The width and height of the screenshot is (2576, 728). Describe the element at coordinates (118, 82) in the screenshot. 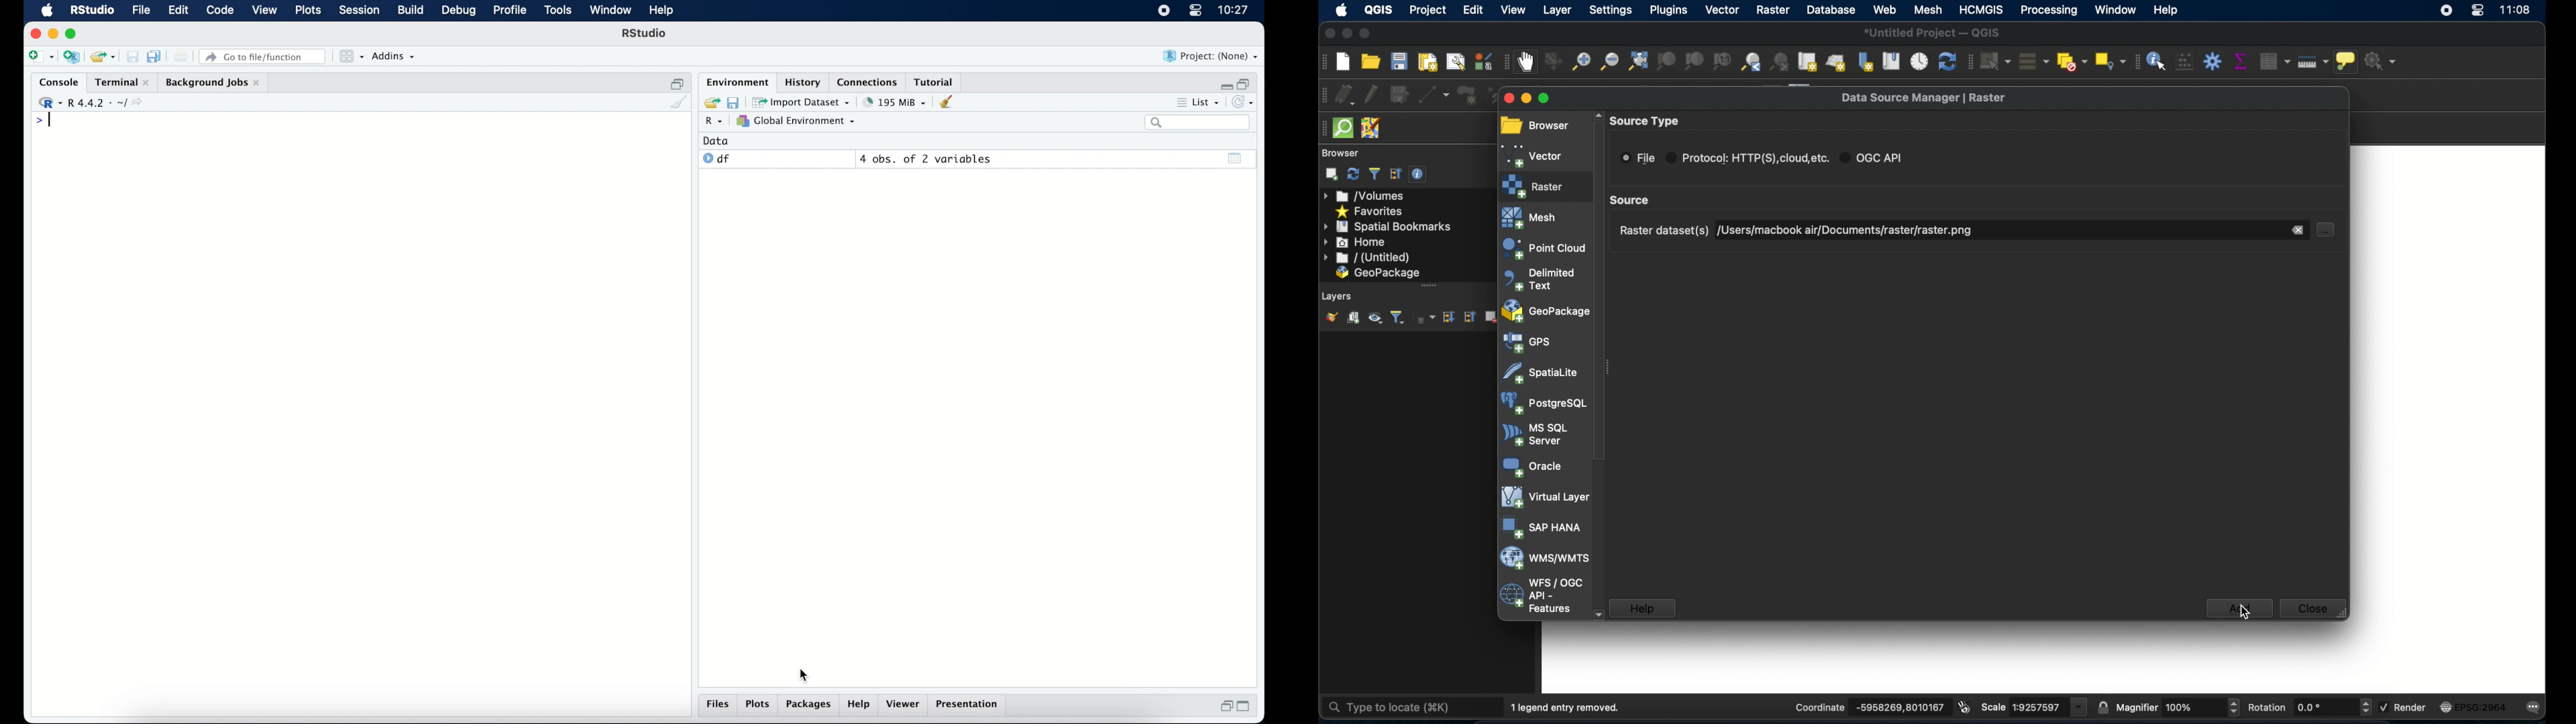

I see `Terminal` at that location.